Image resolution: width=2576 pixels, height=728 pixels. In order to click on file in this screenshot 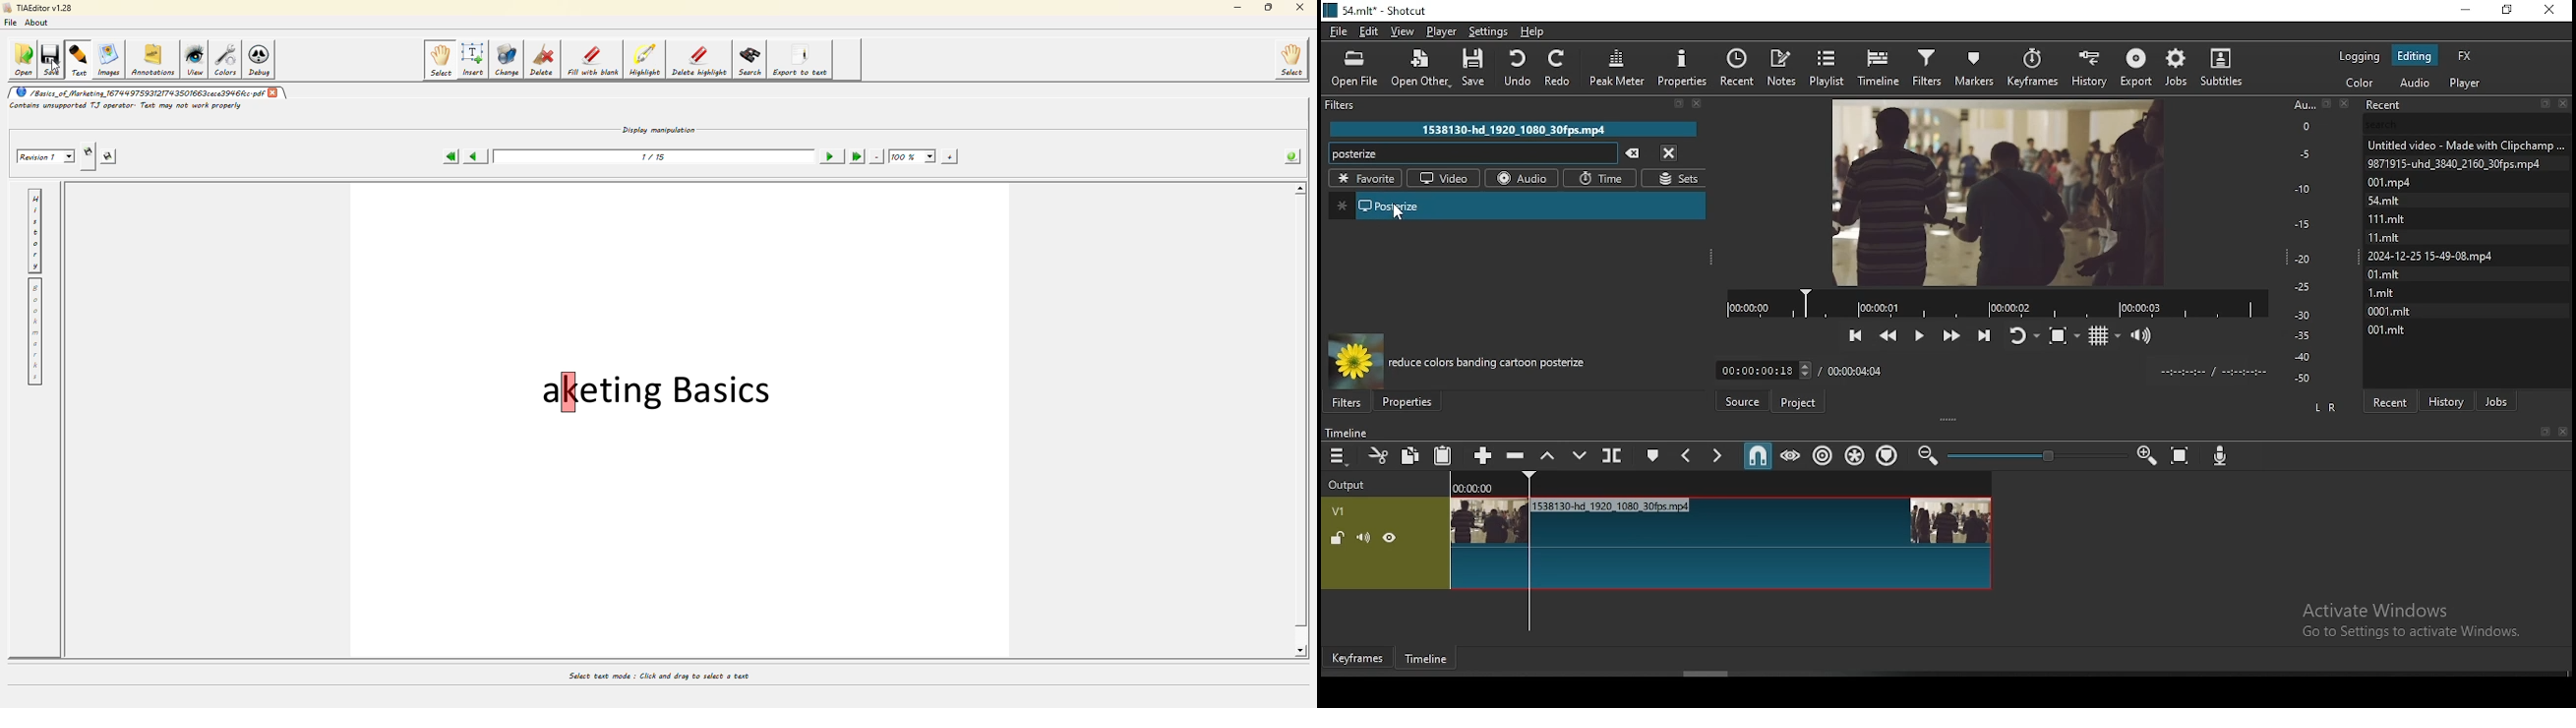, I will do `click(1338, 33)`.